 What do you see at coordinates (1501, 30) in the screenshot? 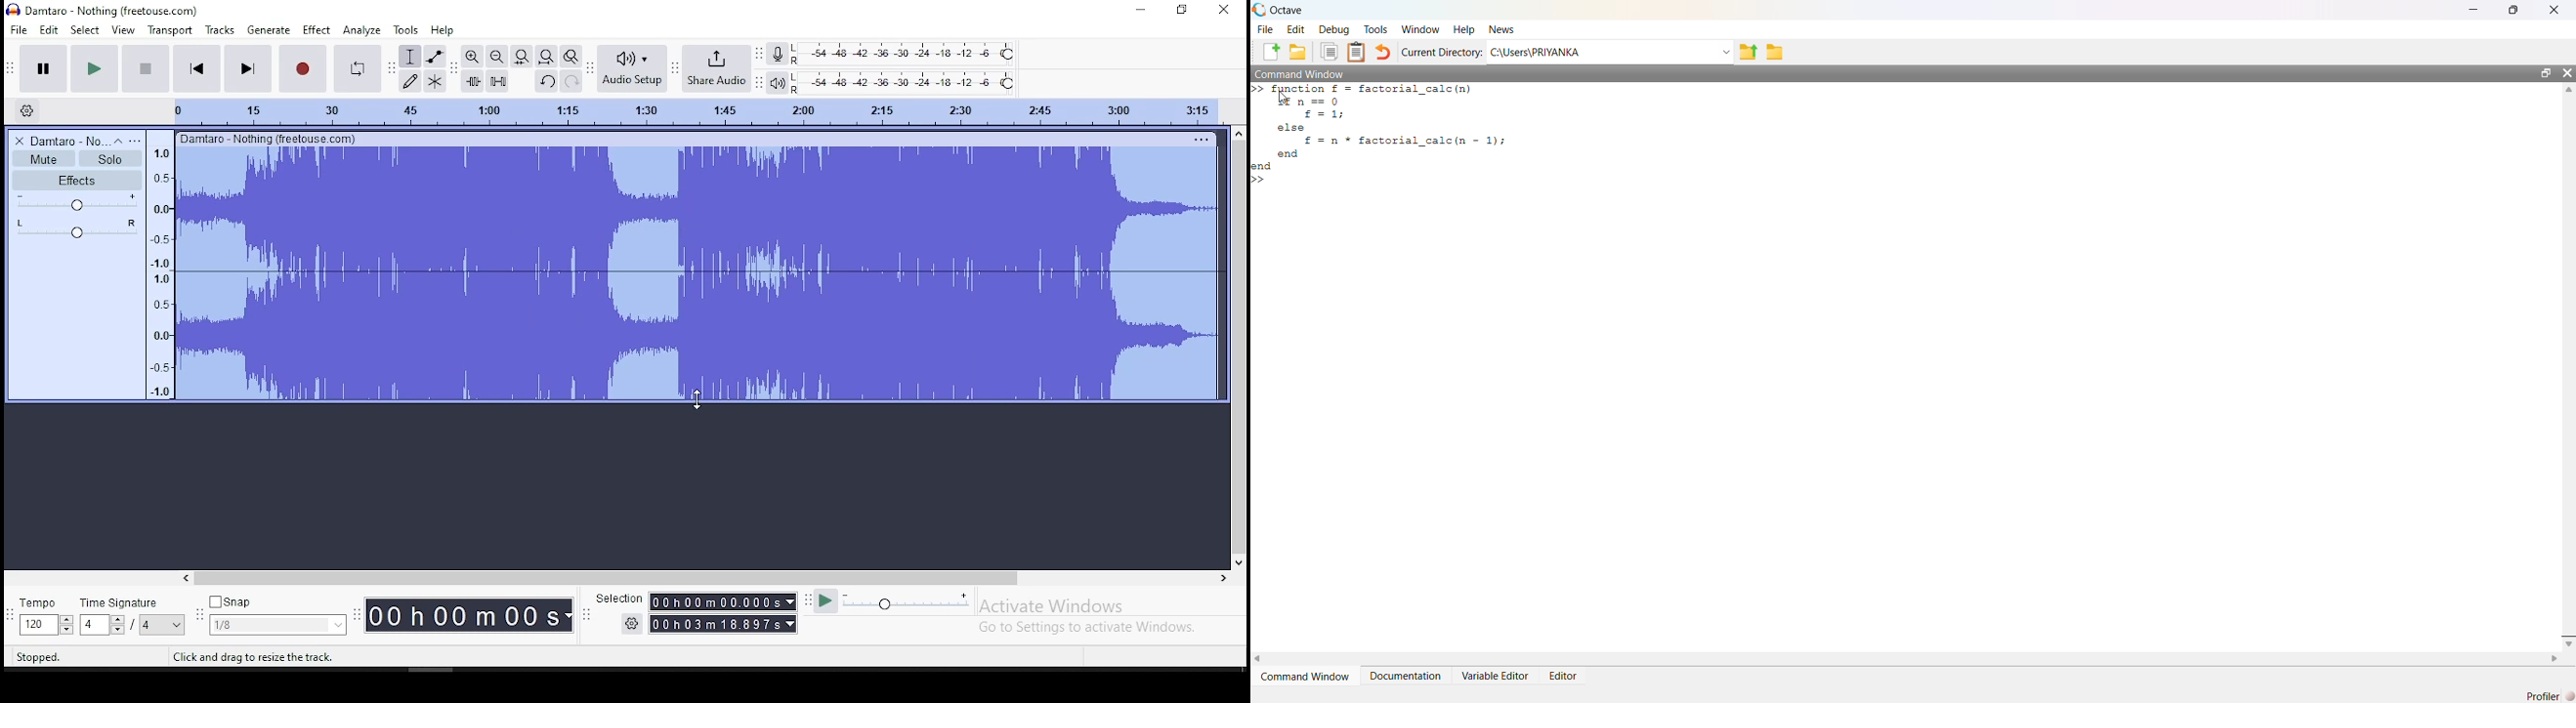
I see `news` at bounding box center [1501, 30].